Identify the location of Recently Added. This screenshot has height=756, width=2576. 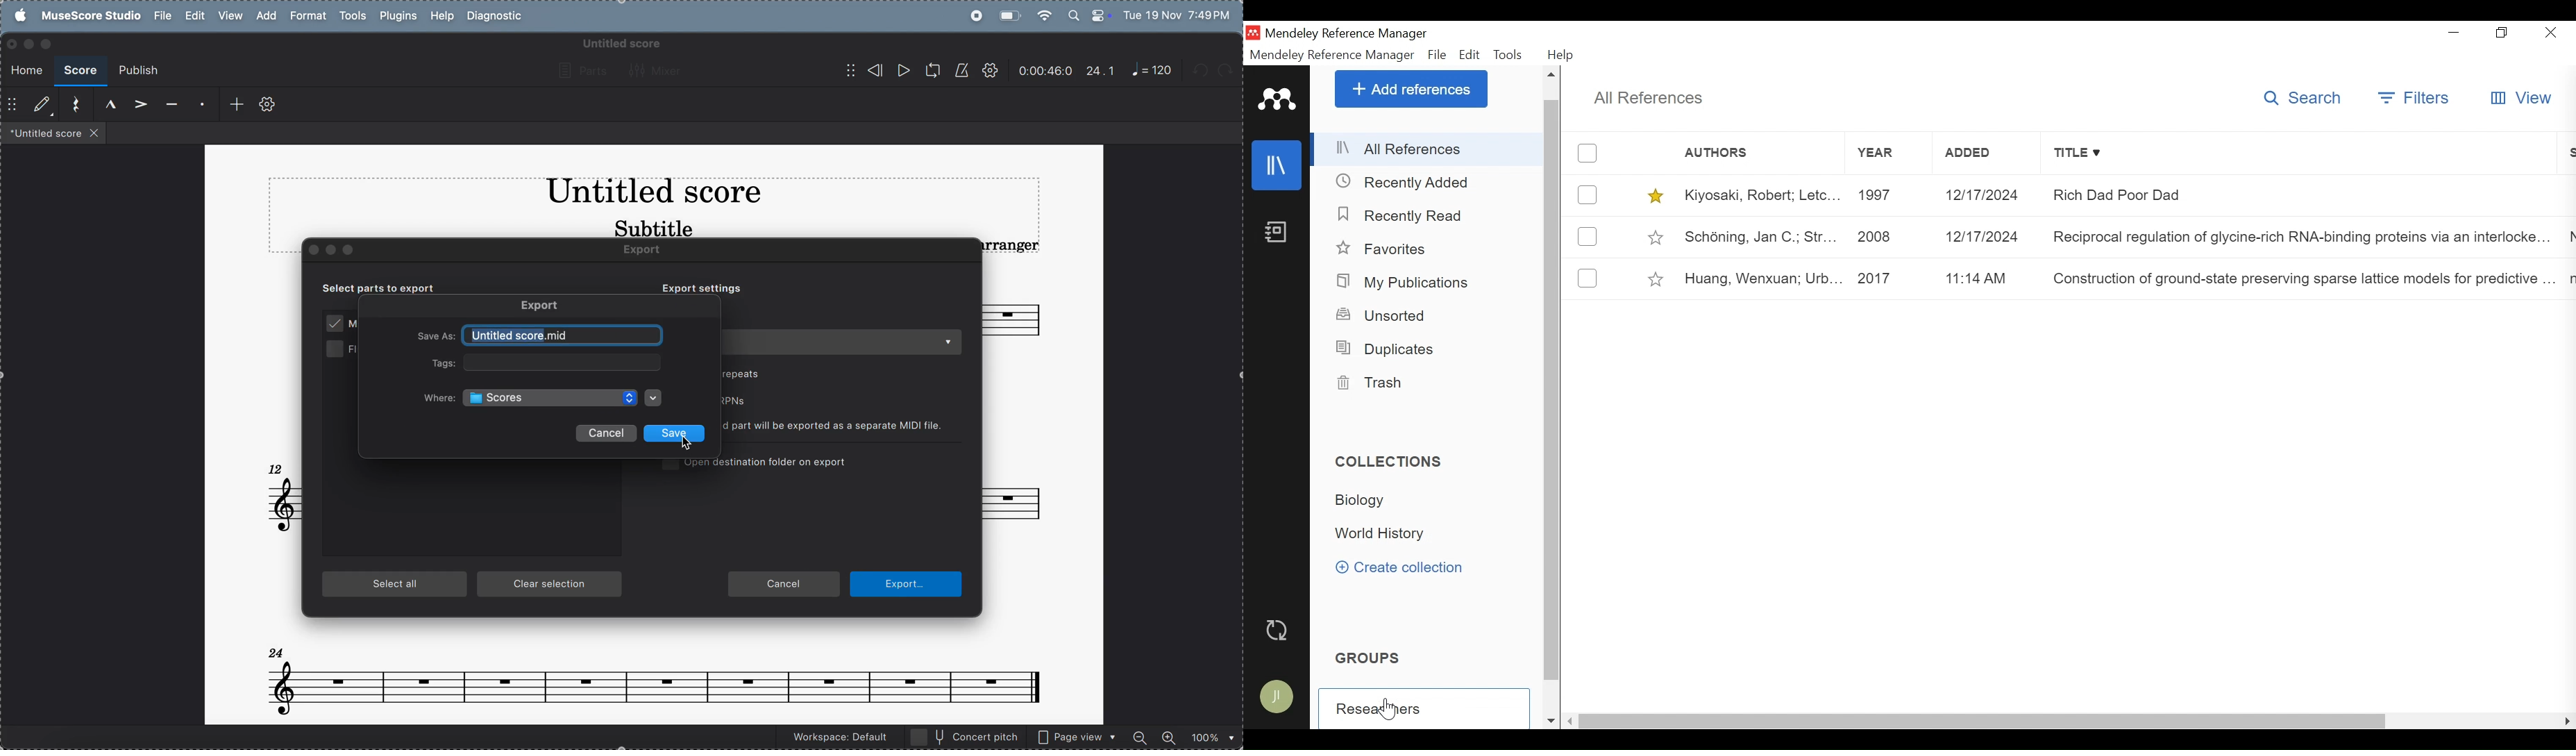
(1404, 215).